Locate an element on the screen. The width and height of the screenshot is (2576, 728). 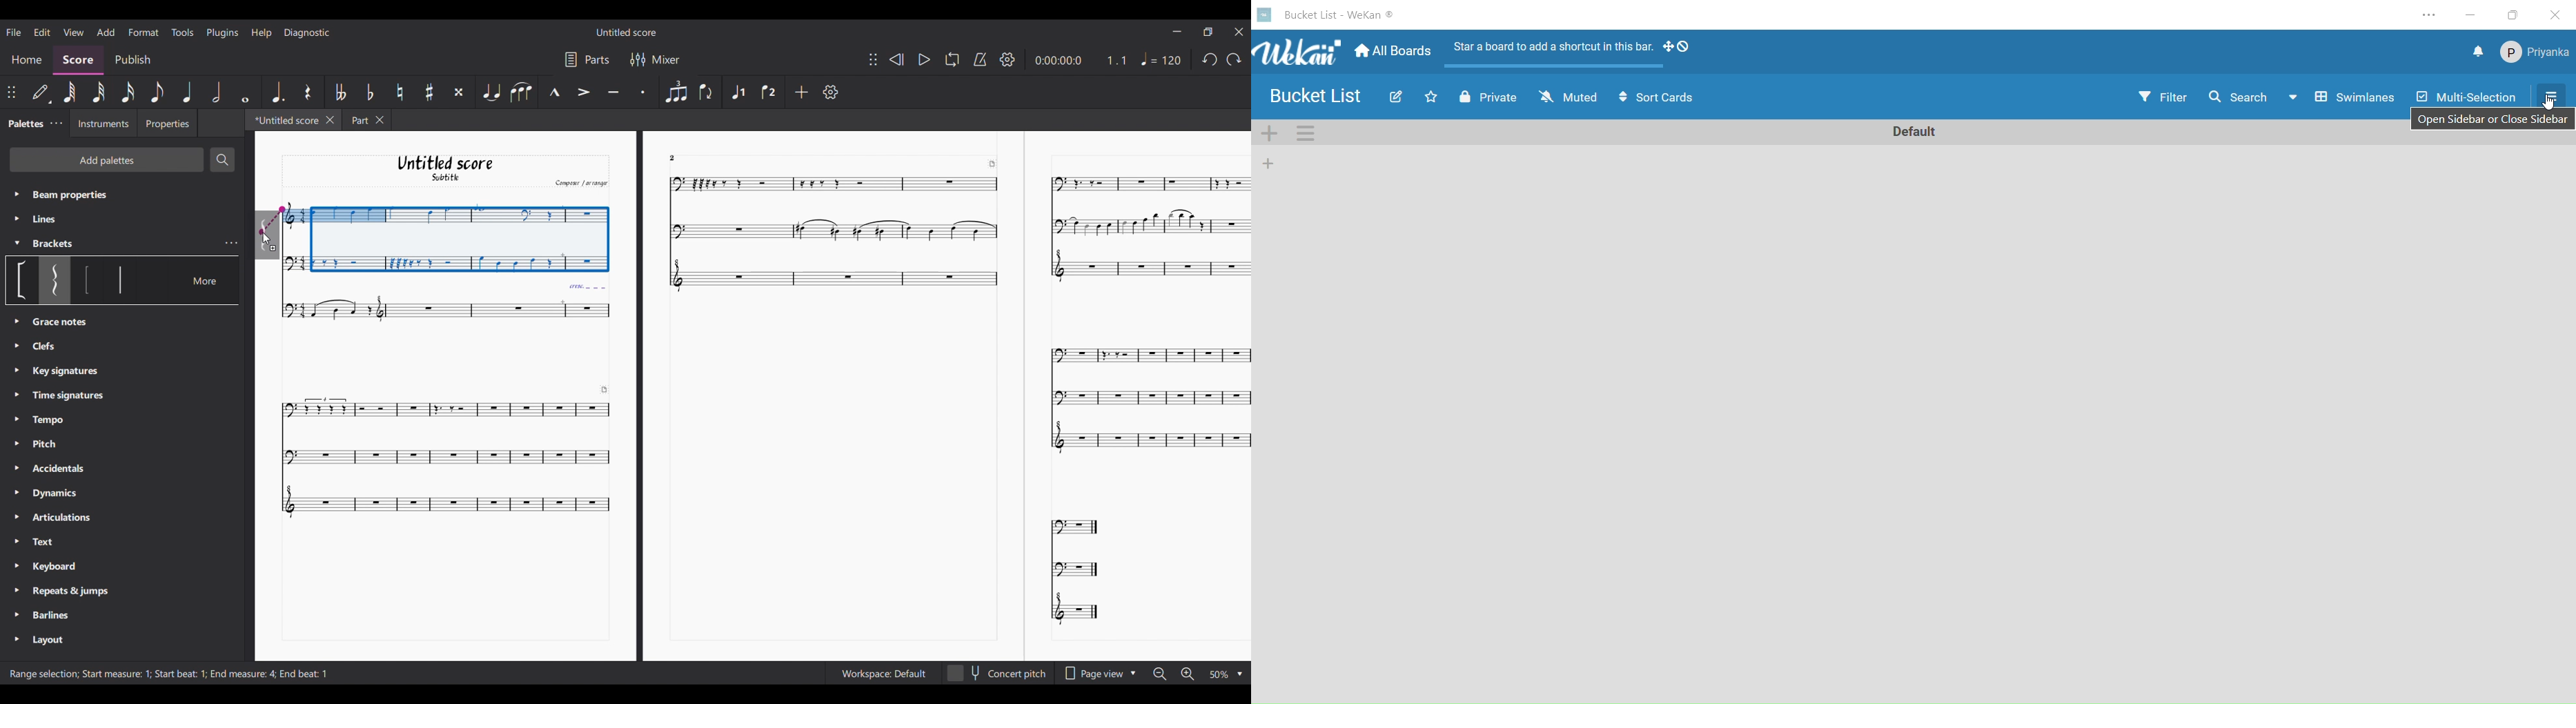
Add is located at coordinates (801, 91).